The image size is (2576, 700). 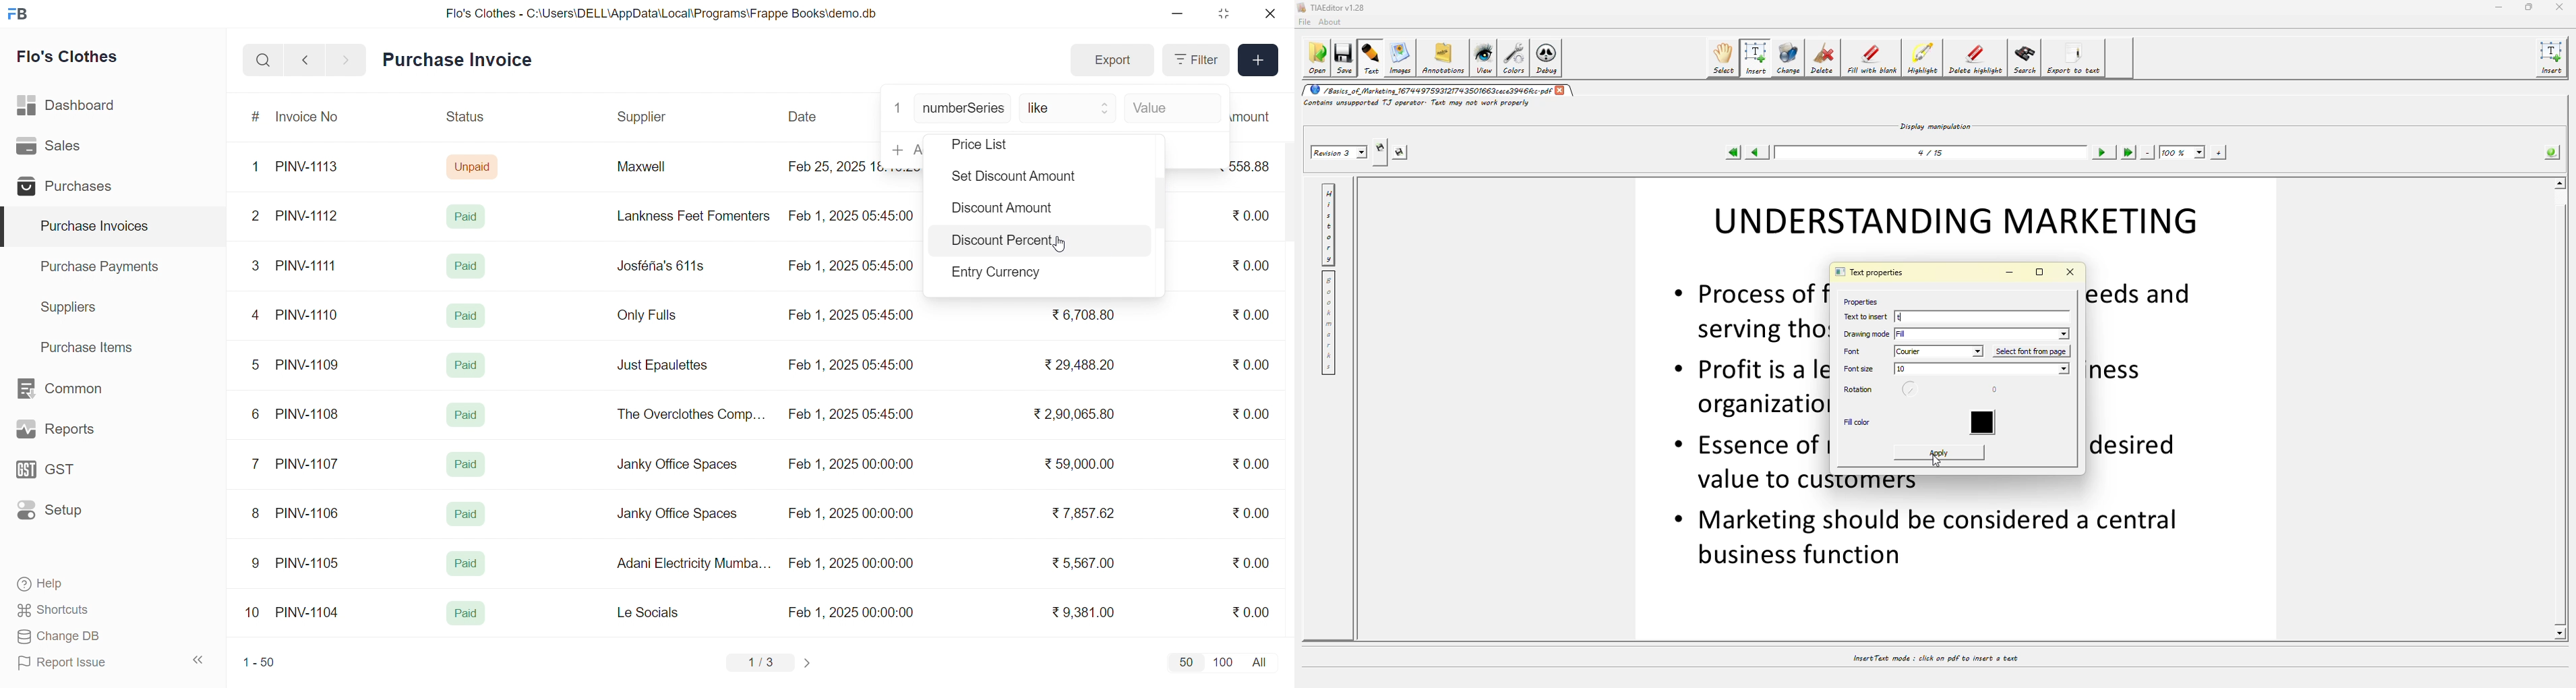 What do you see at coordinates (310, 464) in the screenshot?
I see `PINV-1107` at bounding box center [310, 464].